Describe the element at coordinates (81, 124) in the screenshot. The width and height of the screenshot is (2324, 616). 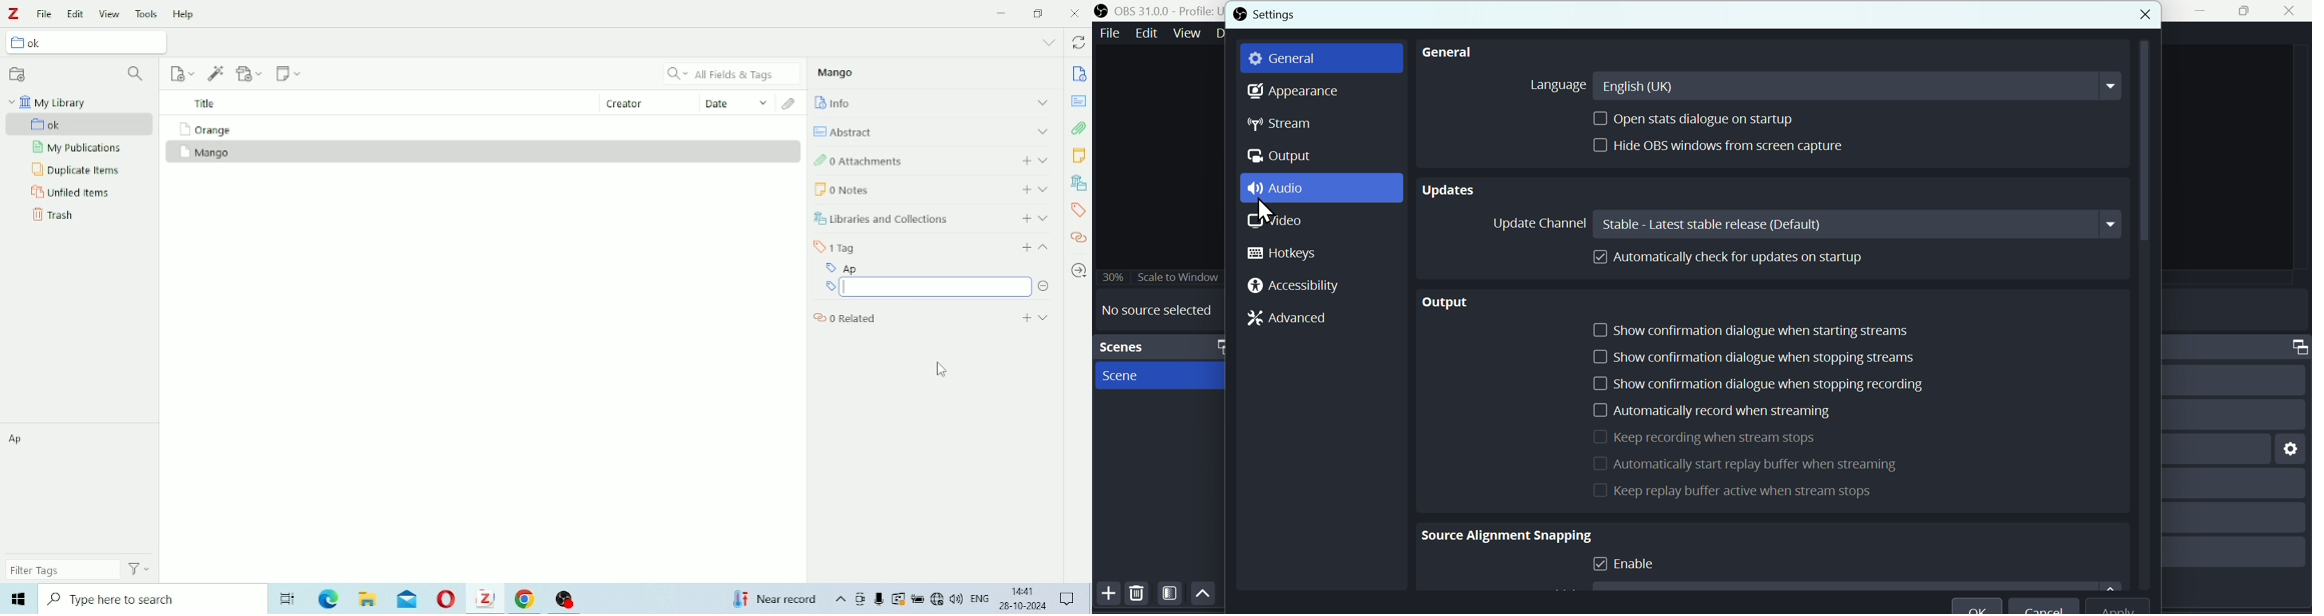
I see `ok` at that location.